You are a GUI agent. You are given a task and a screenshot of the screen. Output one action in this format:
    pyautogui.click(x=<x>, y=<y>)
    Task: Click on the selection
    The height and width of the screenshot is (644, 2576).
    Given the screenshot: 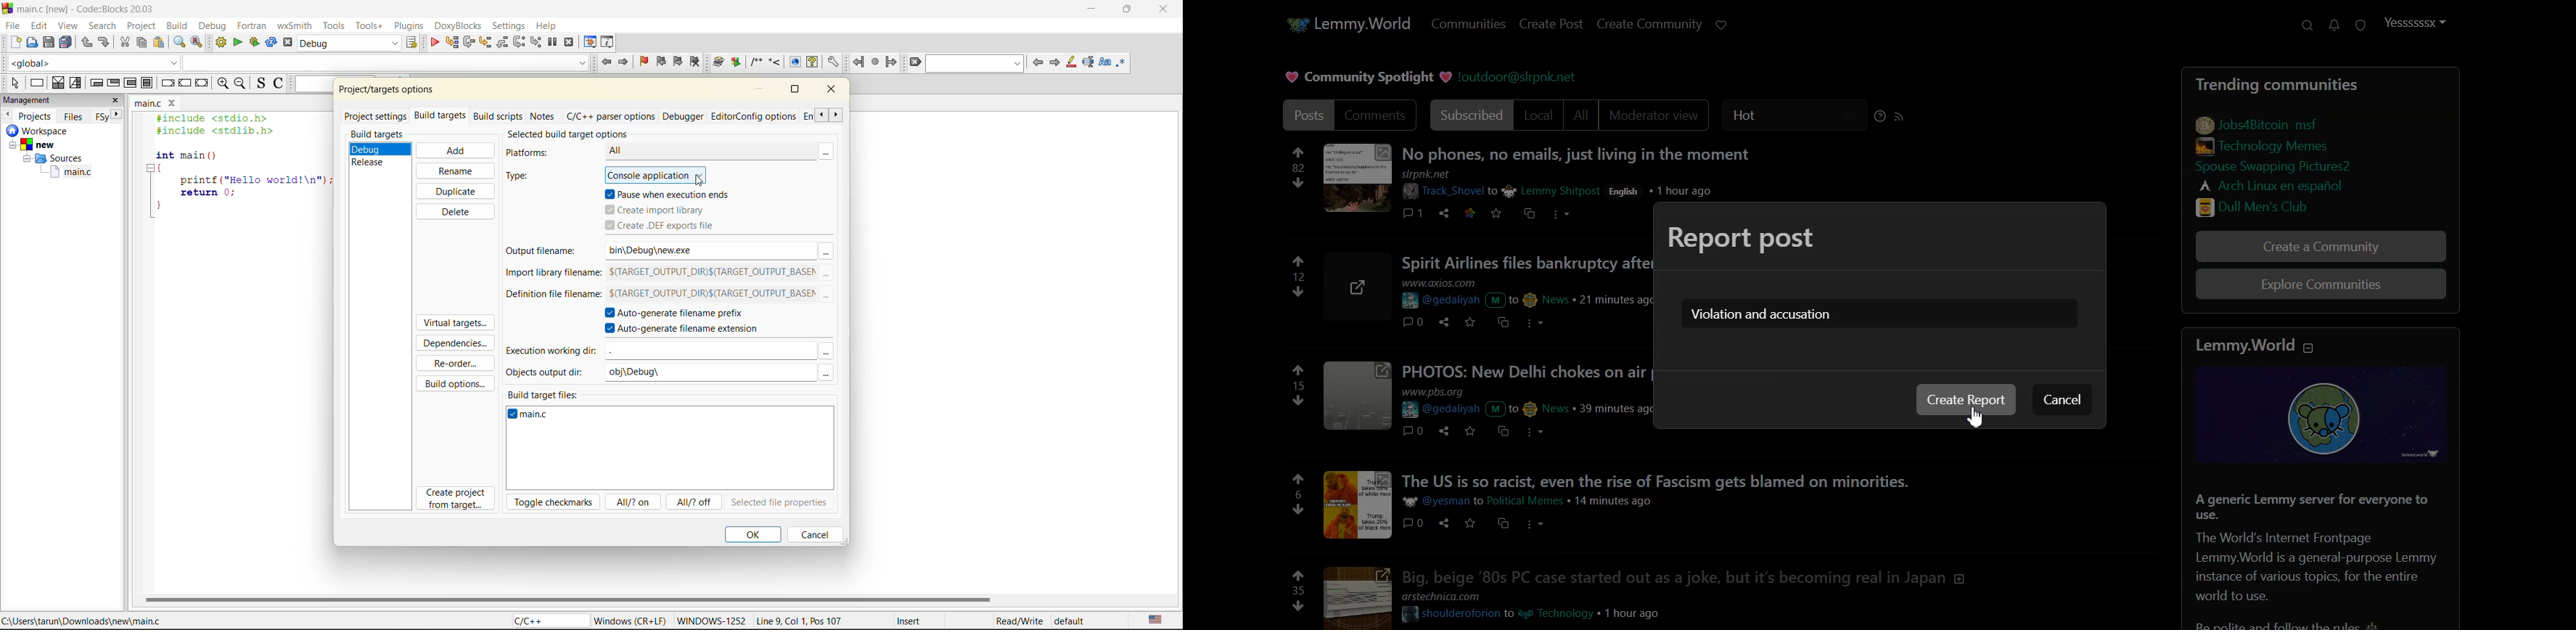 What is the action you would take?
    pyautogui.click(x=77, y=83)
    